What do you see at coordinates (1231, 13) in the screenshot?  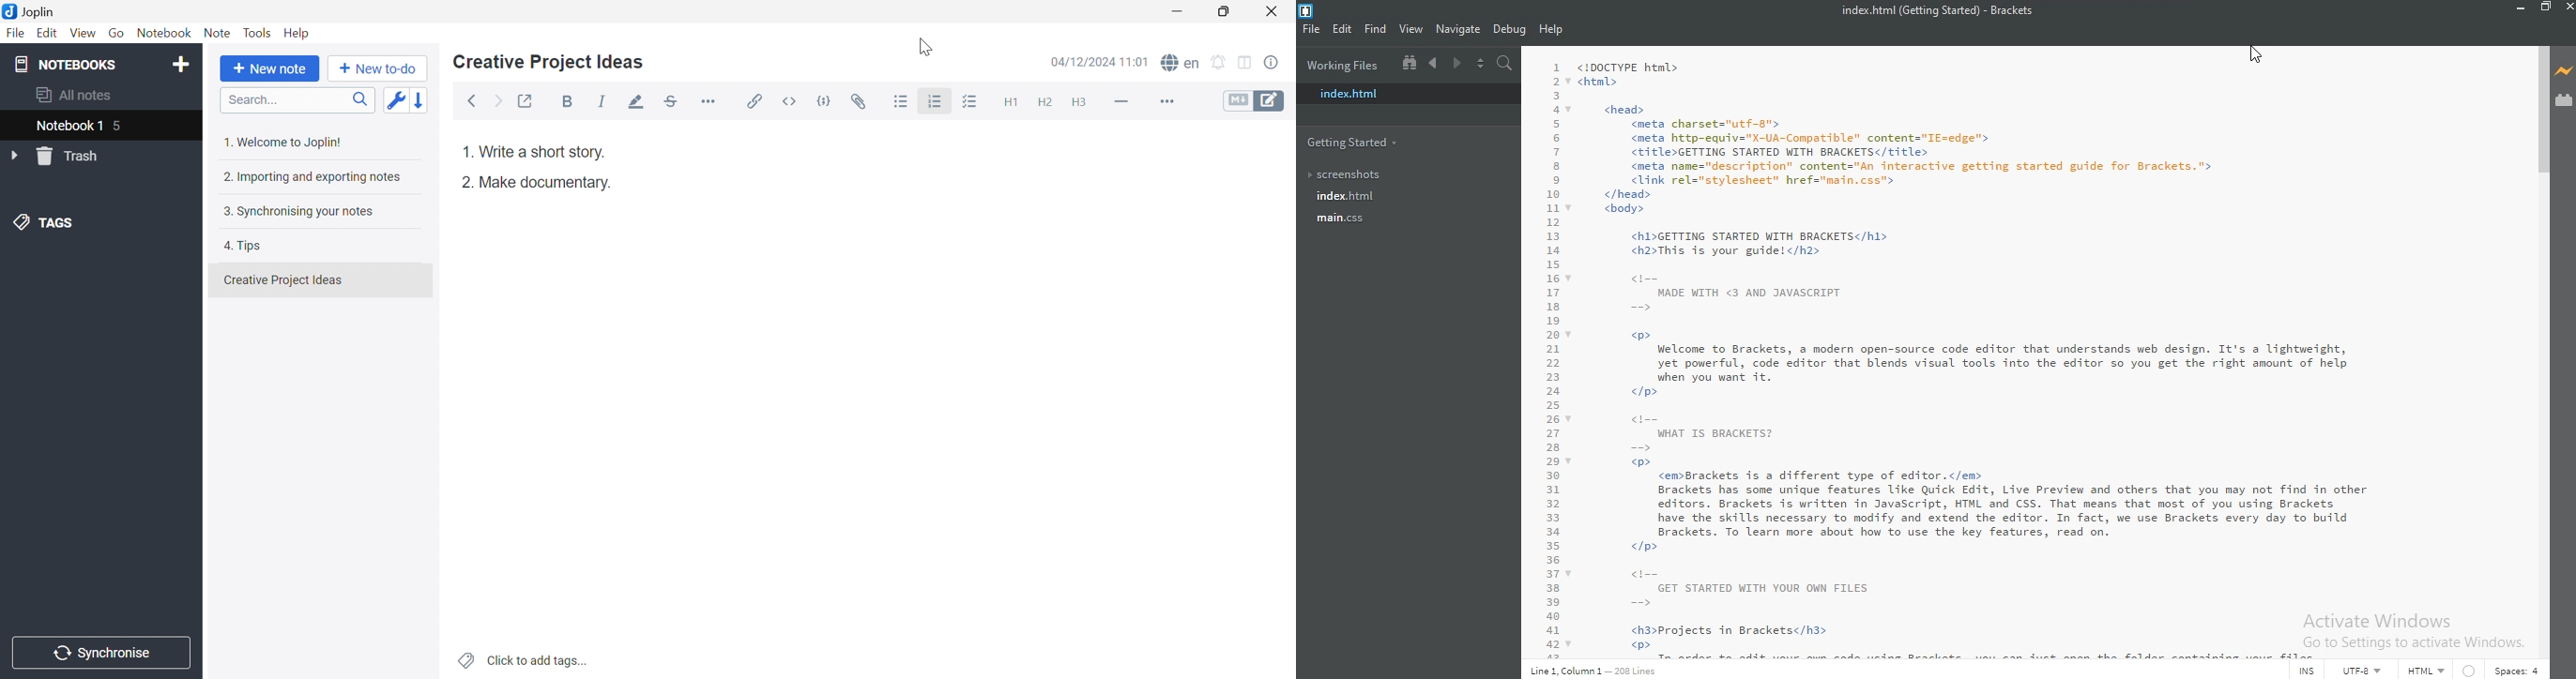 I see `Restore Down` at bounding box center [1231, 13].